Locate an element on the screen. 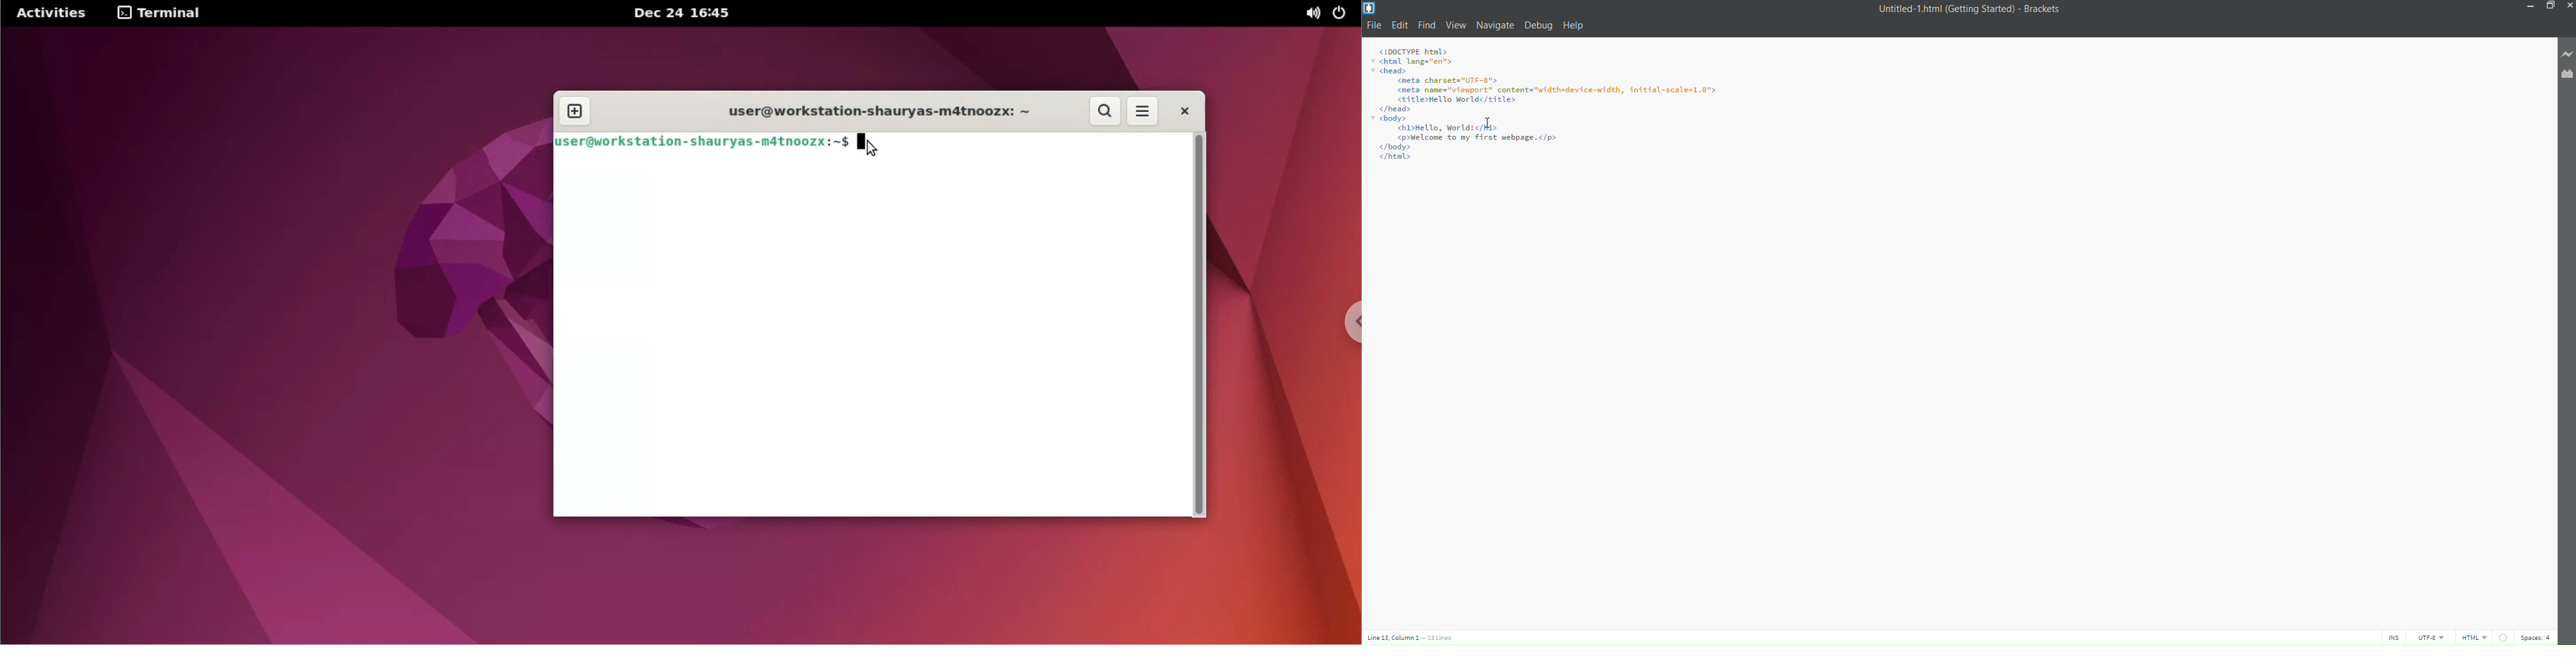 This screenshot has width=2576, height=672. navigate is located at coordinates (1495, 23).